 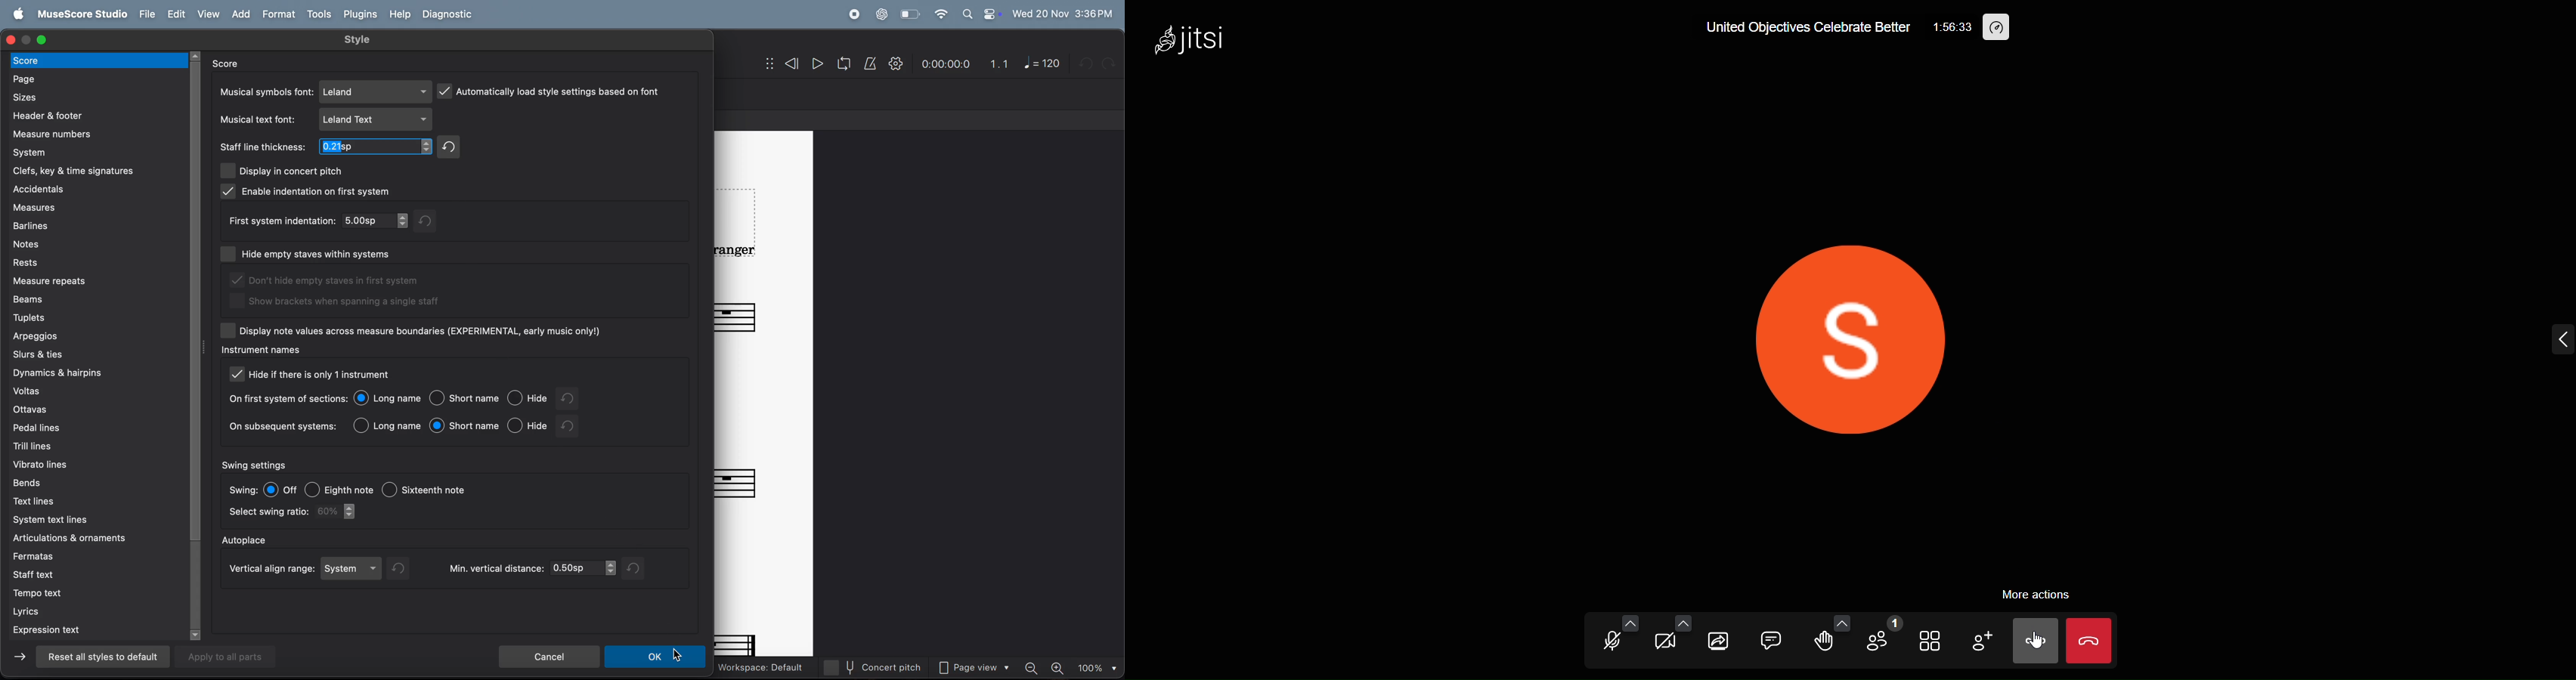 What do you see at coordinates (93, 612) in the screenshot?
I see `lyrics` at bounding box center [93, 612].